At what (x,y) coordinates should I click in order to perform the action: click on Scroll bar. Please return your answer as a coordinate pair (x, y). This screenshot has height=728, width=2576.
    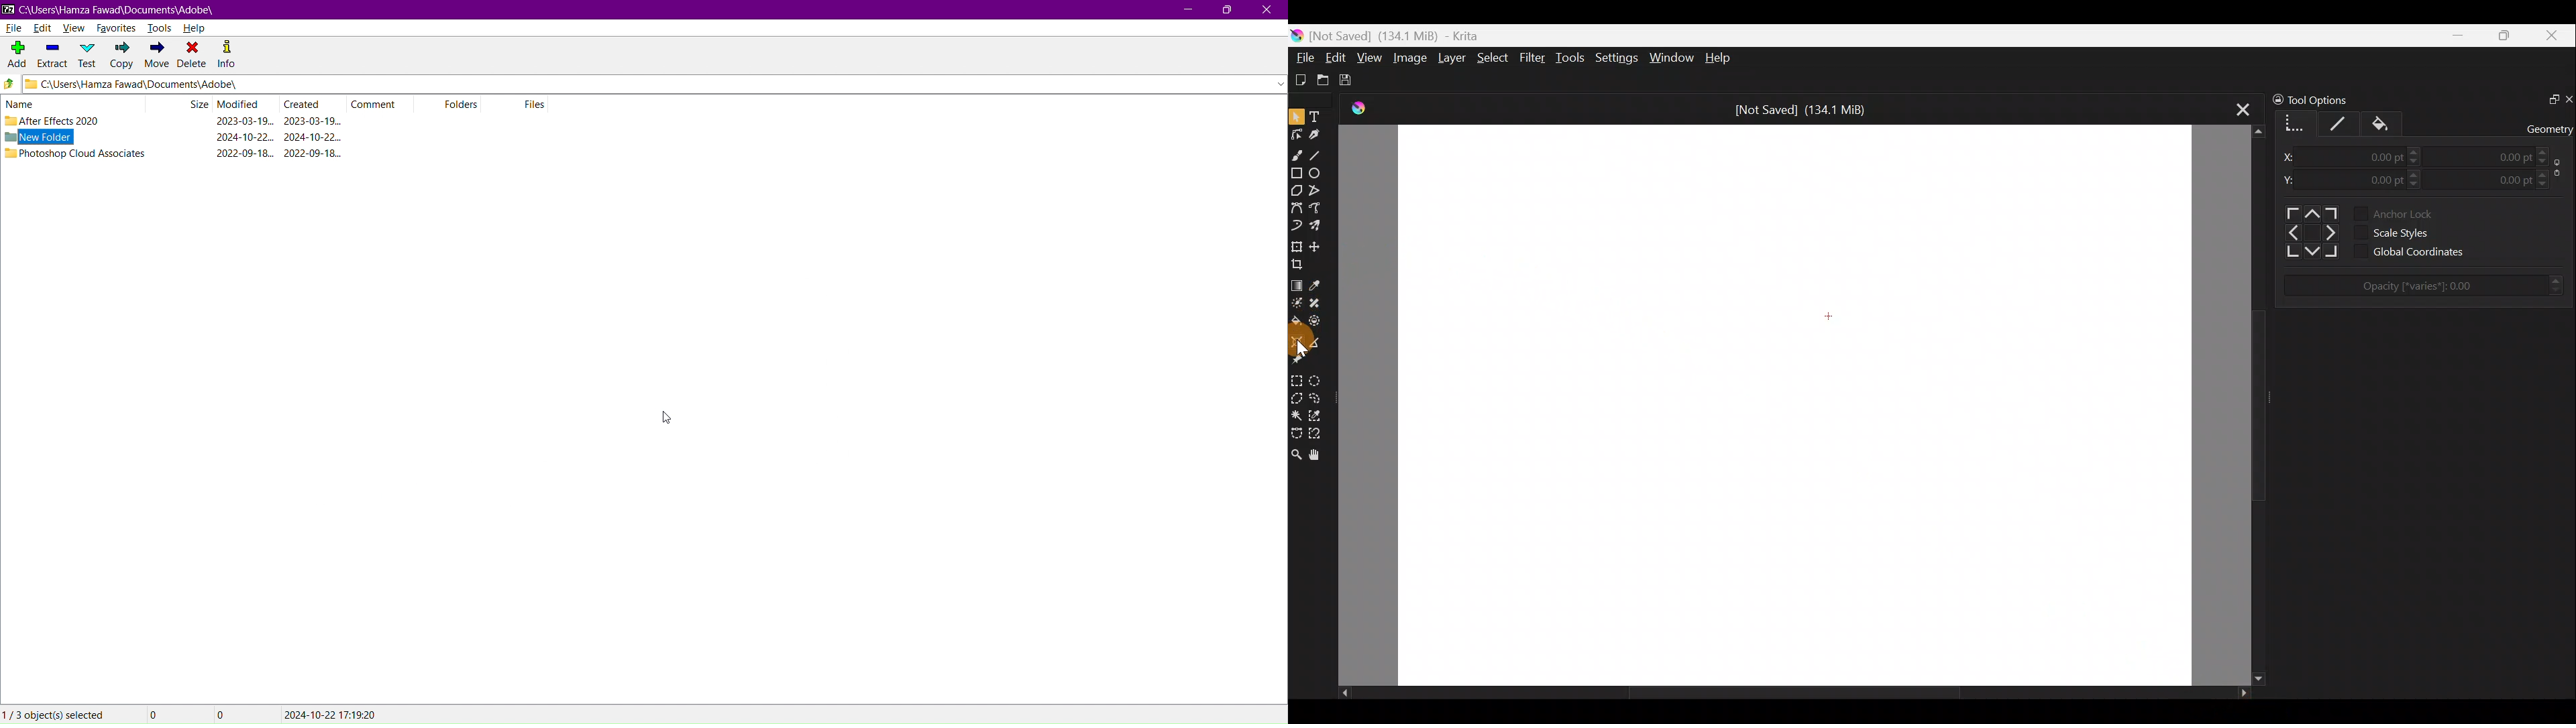
    Looking at the image, I should click on (2245, 404).